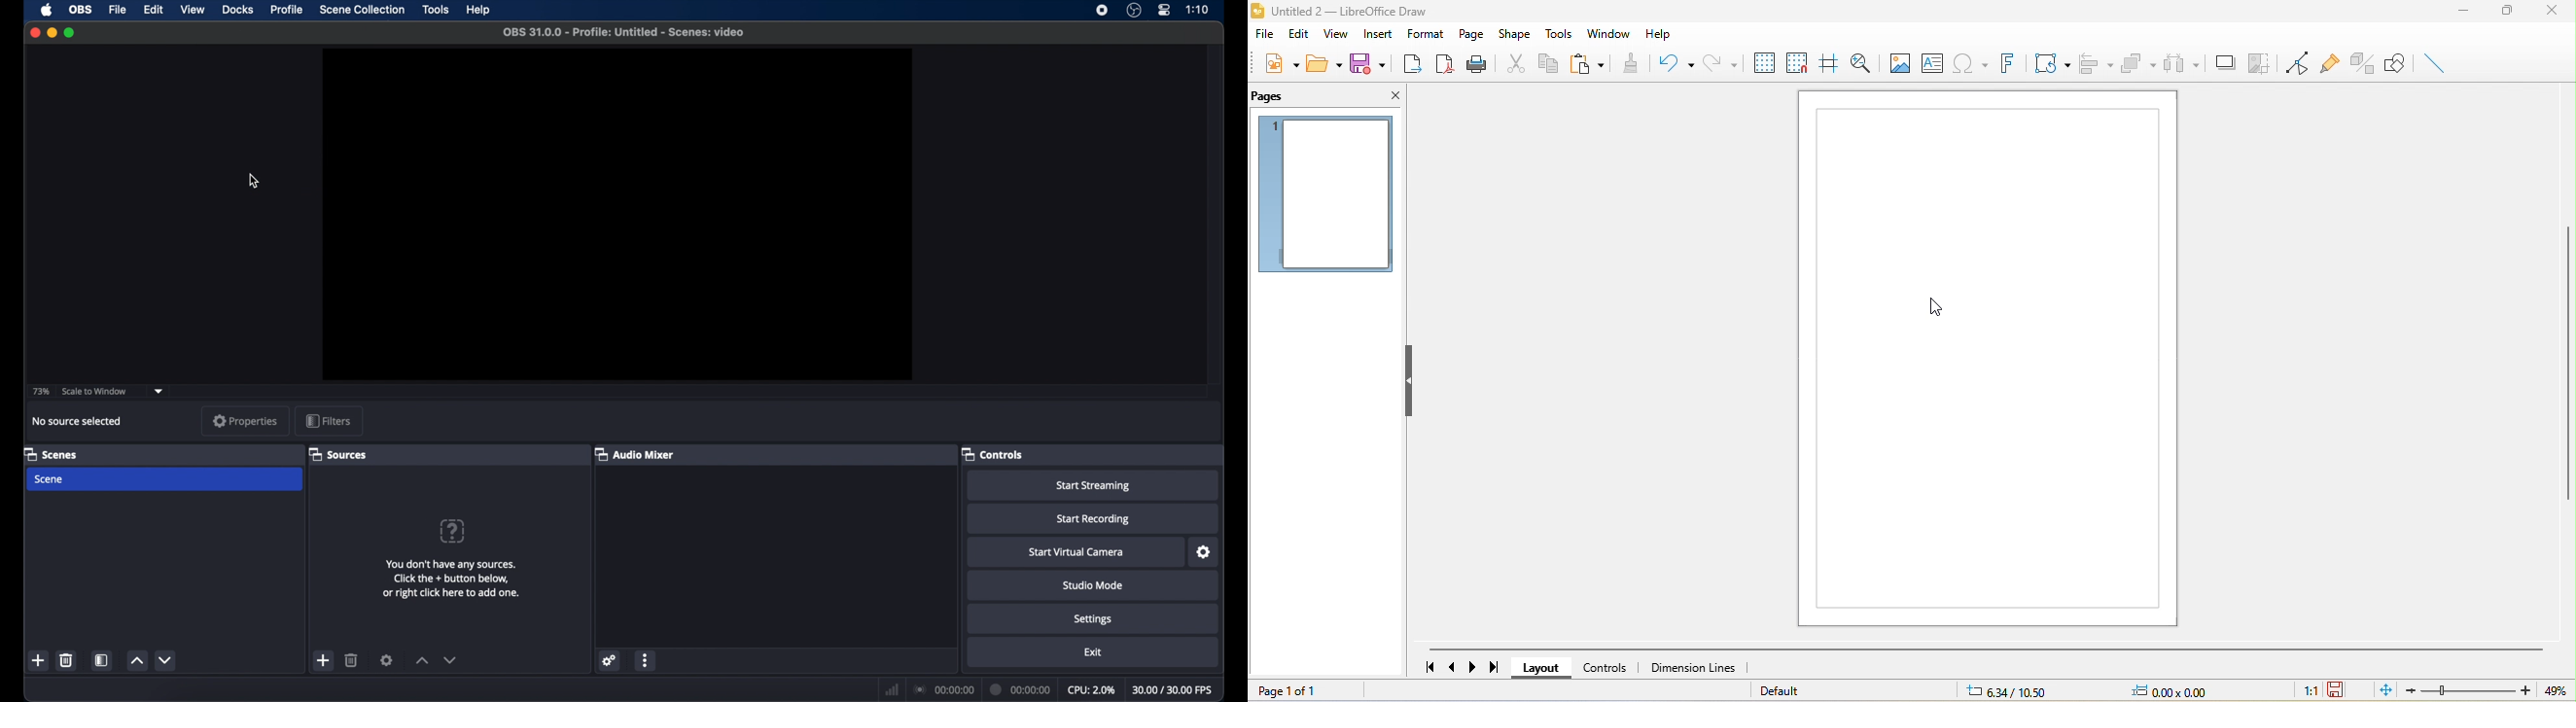  Describe the element at coordinates (1514, 34) in the screenshot. I see `shape` at that location.